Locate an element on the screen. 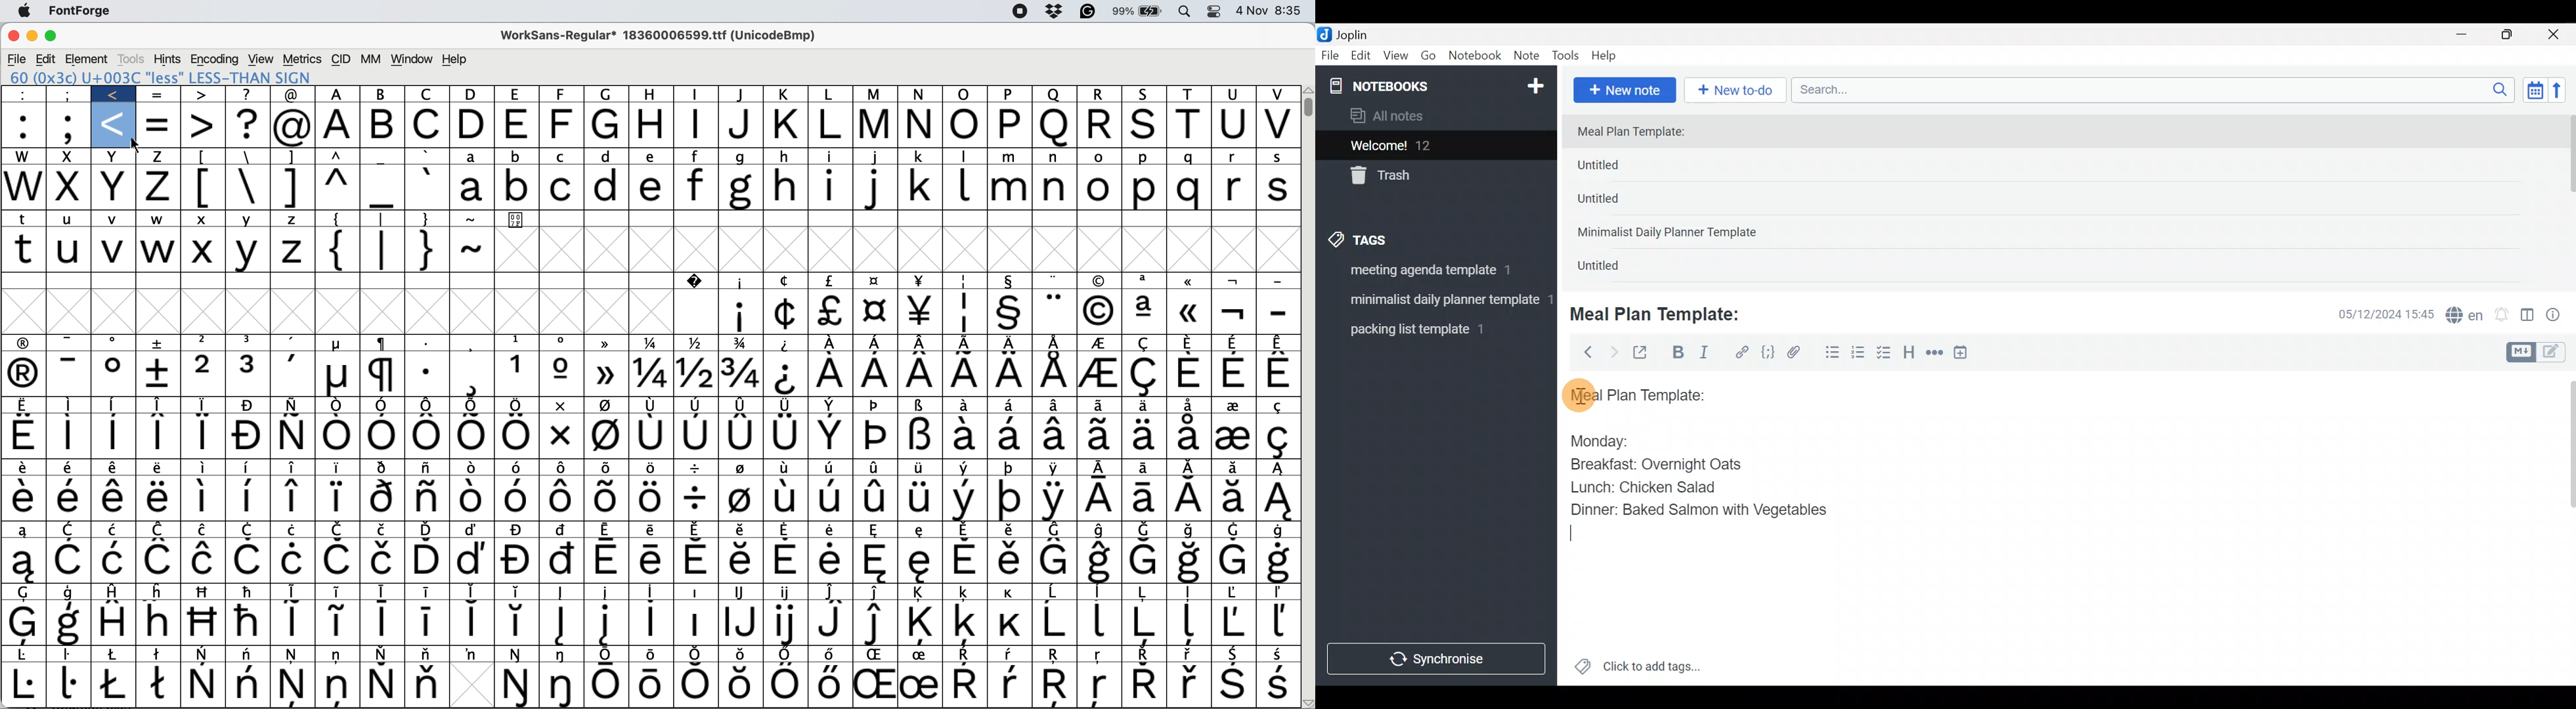 Image resolution: width=2576 pixels, height=728 pixels. Symbol is located at coordinates (563, 593).